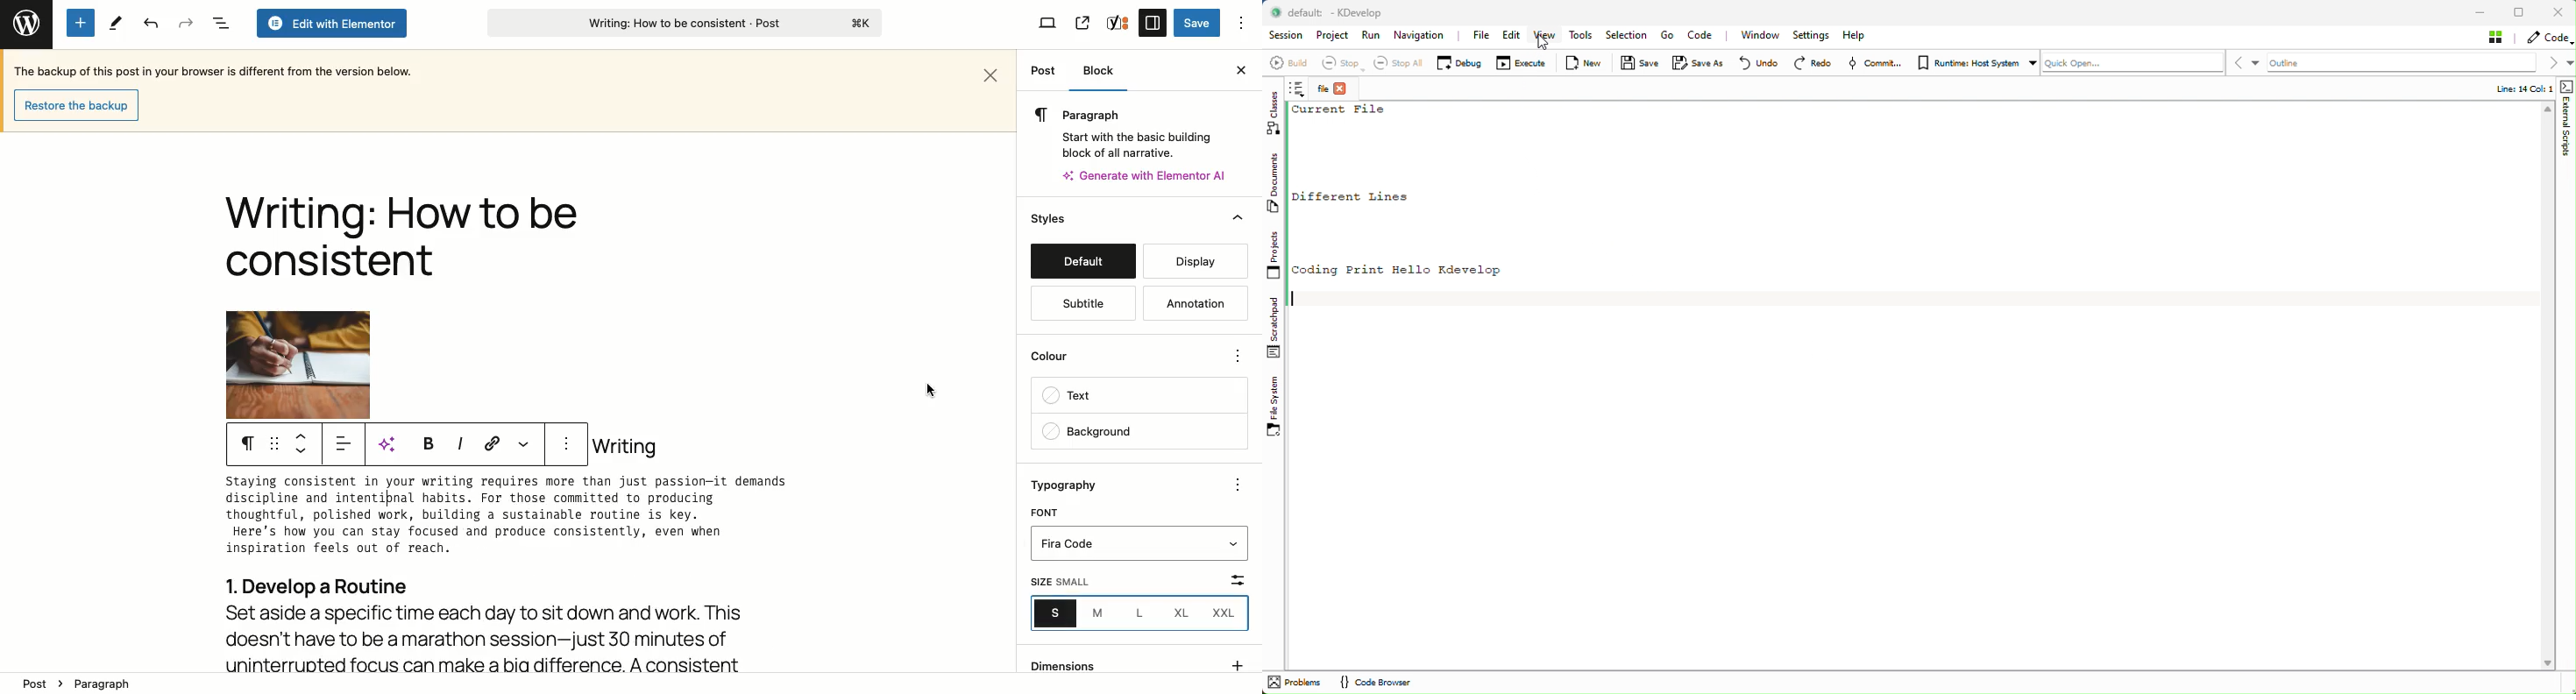  Describe the element at coordinates (75, 104) in the screenshot. I see `Restore backup` at that location.